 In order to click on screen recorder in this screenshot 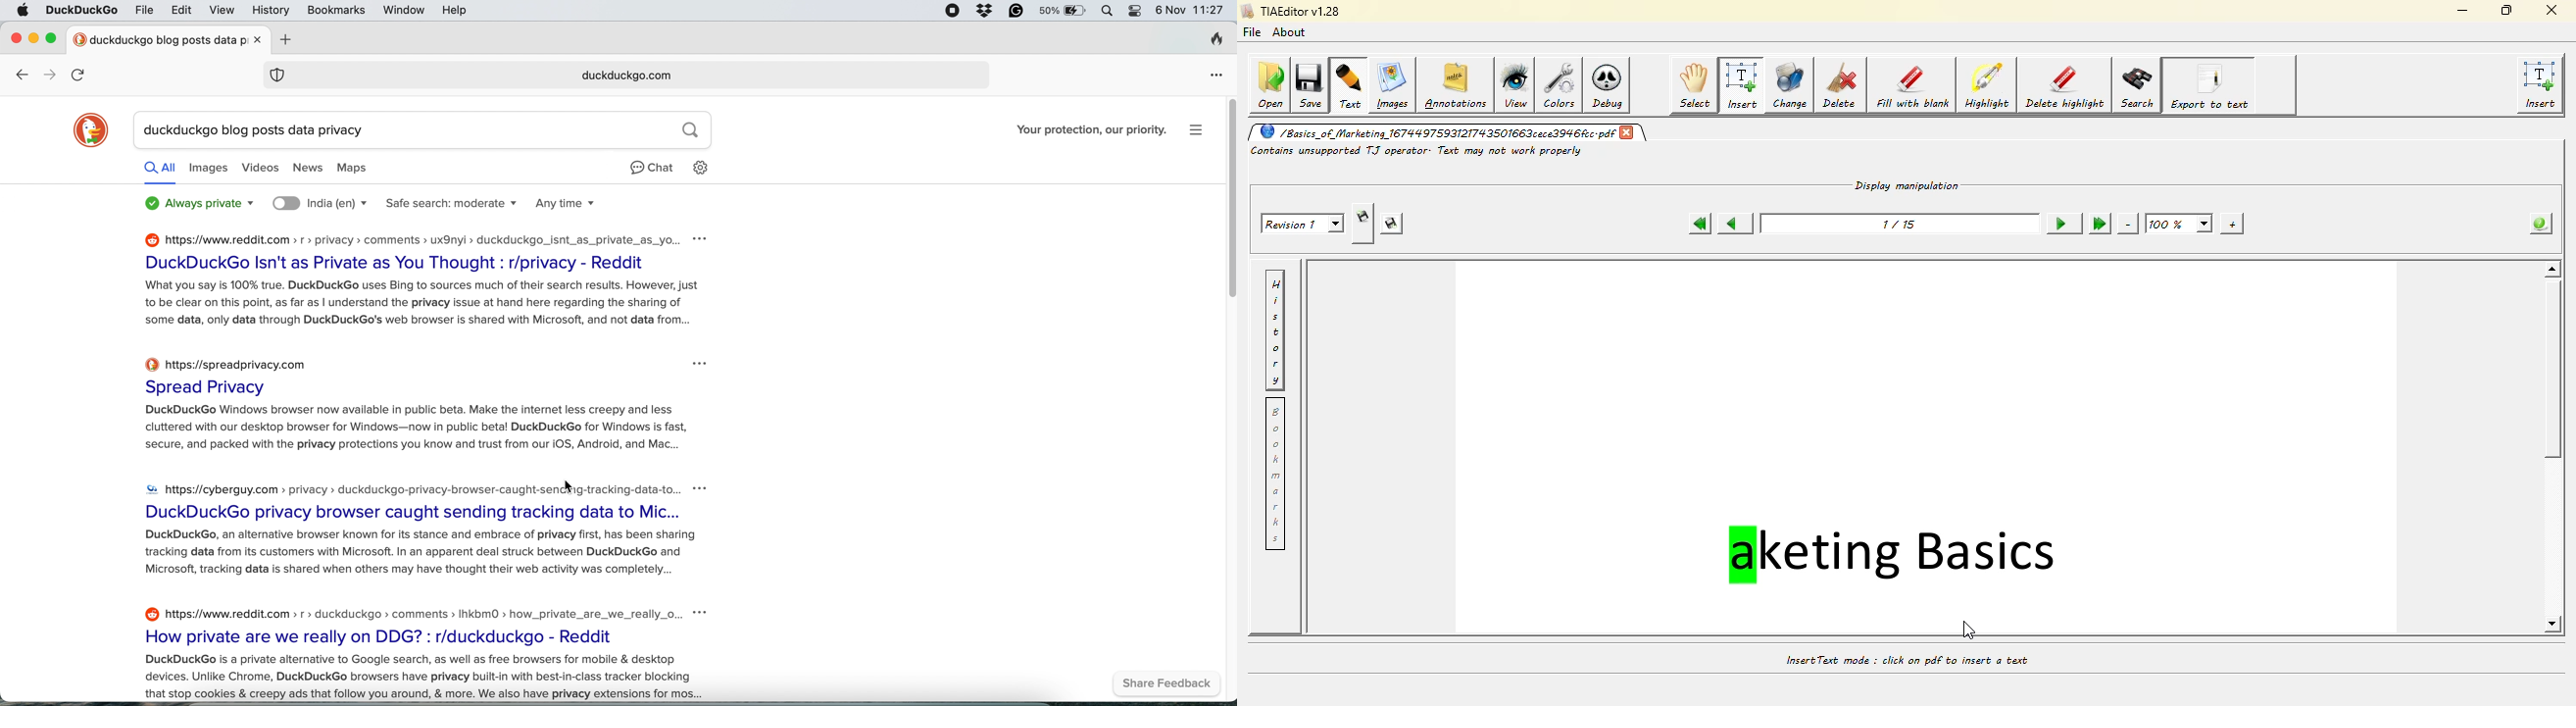, I will do `click(952, 12)`.